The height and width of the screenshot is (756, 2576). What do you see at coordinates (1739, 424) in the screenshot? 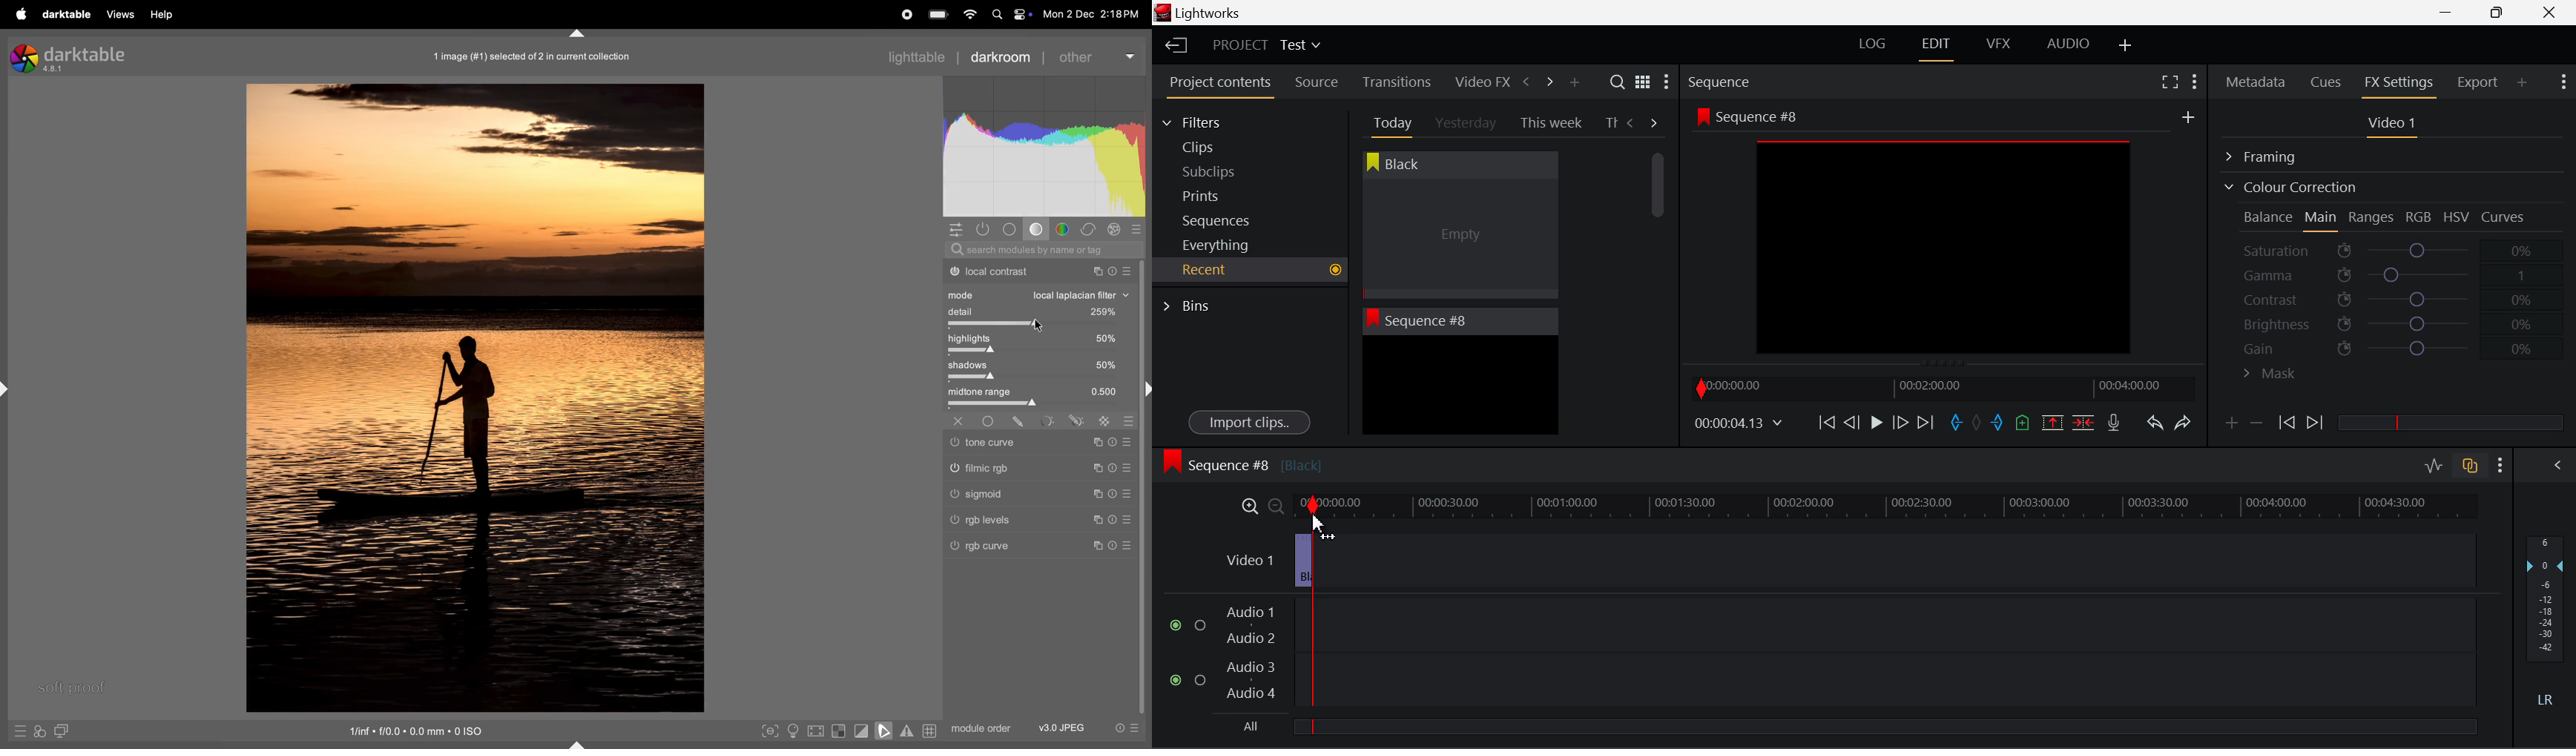
I see `Frame Time` at bounding box center [1739, 424].